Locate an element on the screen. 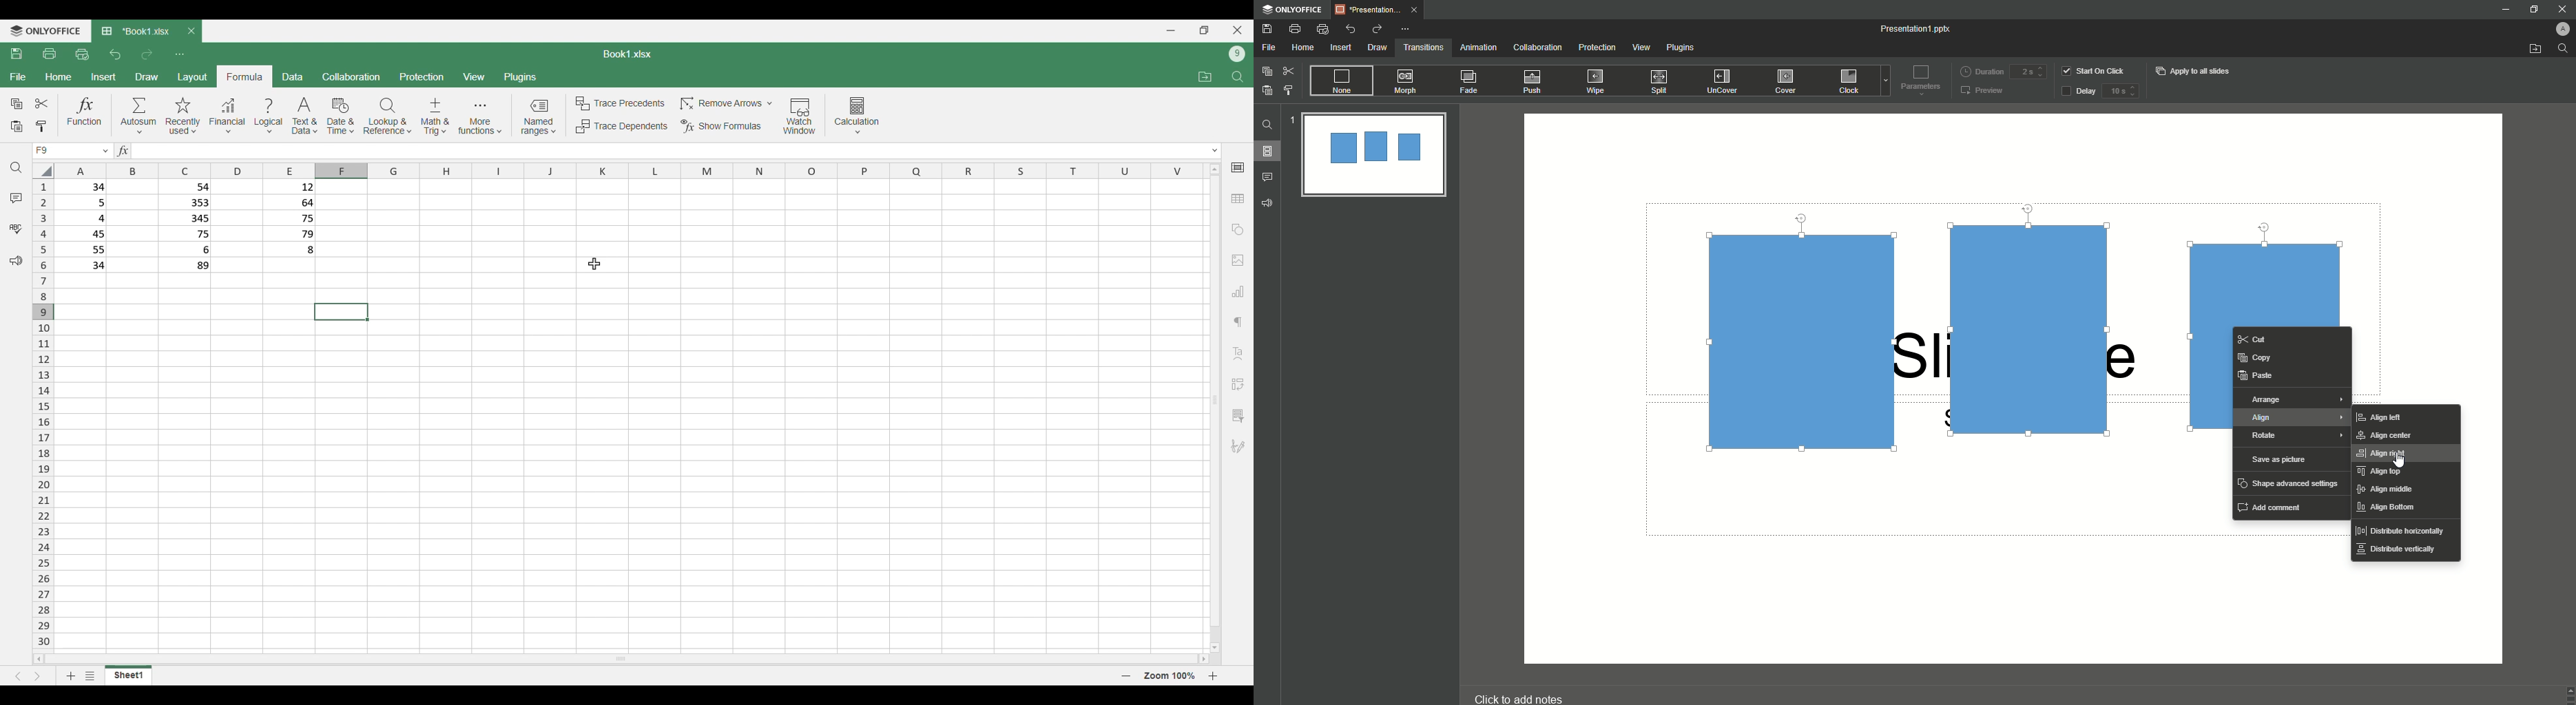 The image size is (2576, 728). Watch window is located at coordinates (800, 116).